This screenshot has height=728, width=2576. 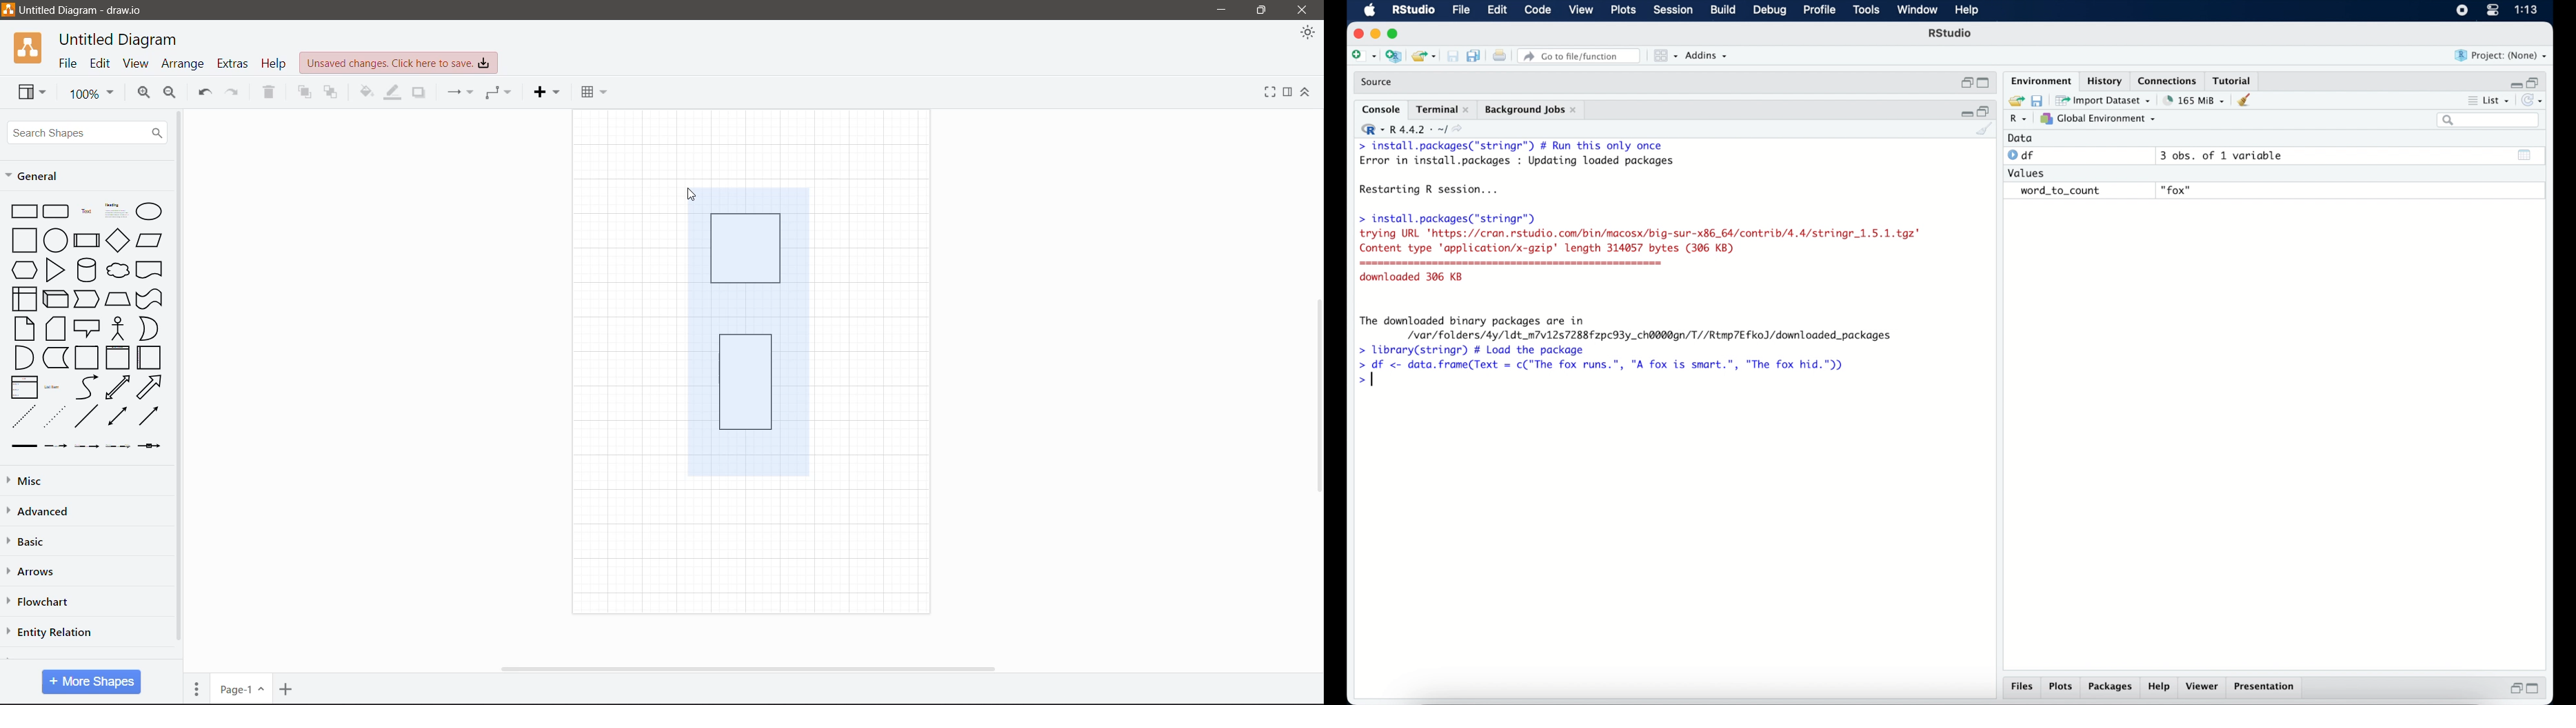 What do you see at coordinates (2502, 55) in the screenshot?
I see `project (none)` at bounding box center [2502, 55].